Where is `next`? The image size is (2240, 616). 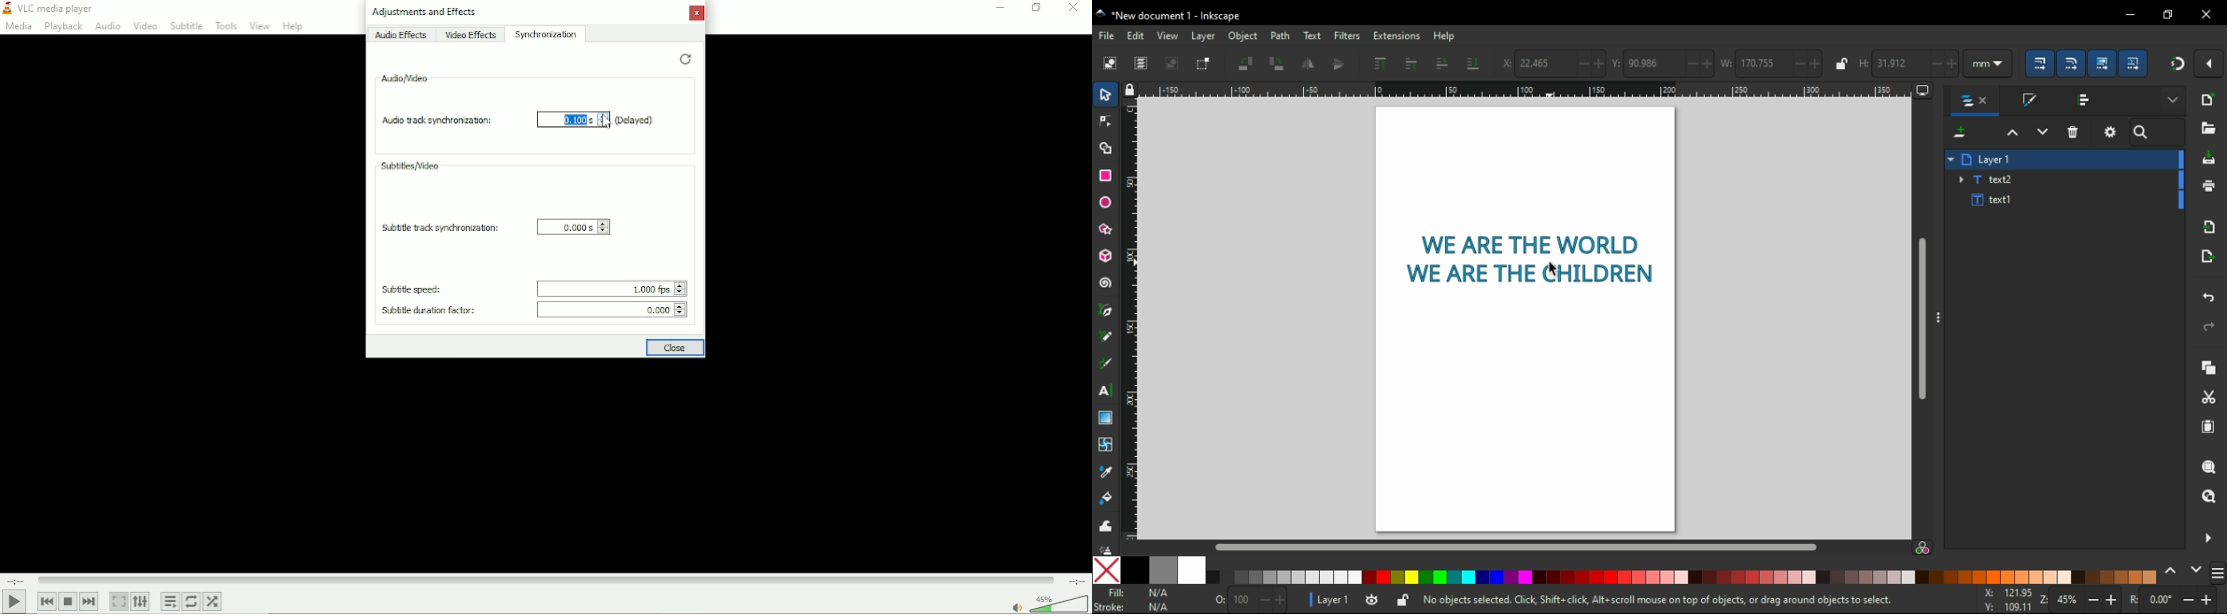
next is located at coordinates (2197, 573).